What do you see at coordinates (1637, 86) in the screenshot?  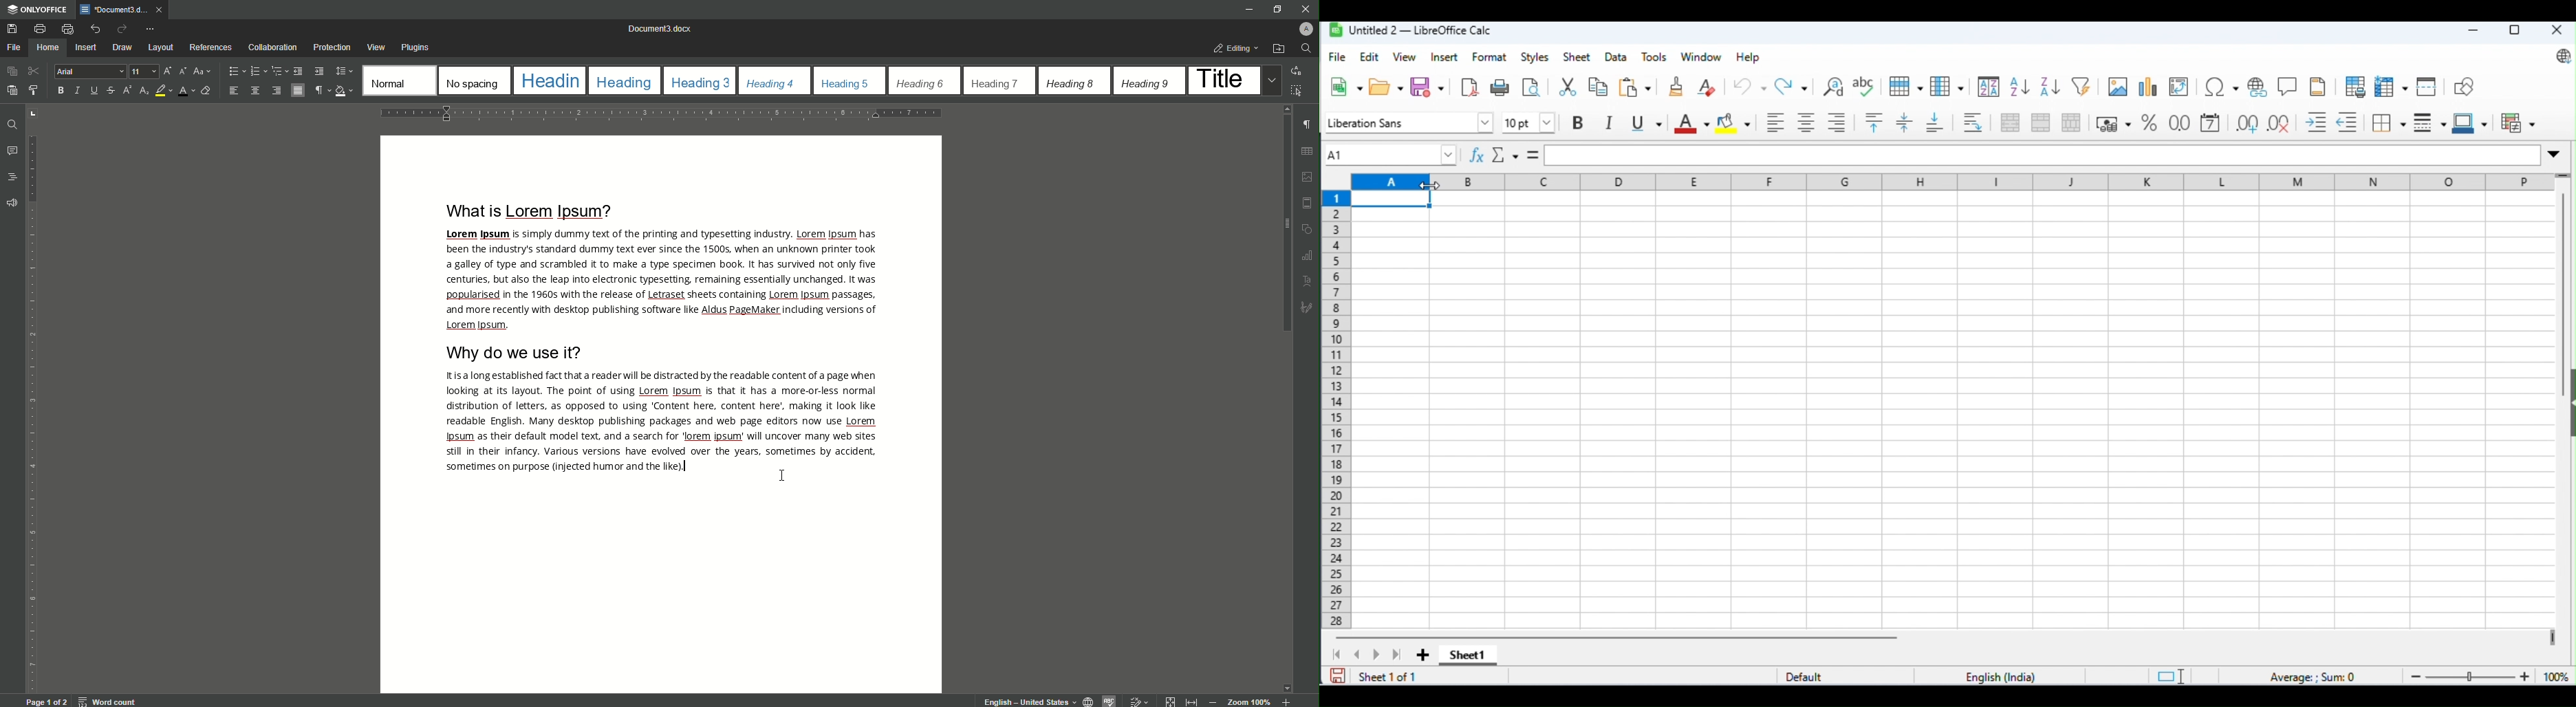 I see `paste` at bounding box center [1637, 86].